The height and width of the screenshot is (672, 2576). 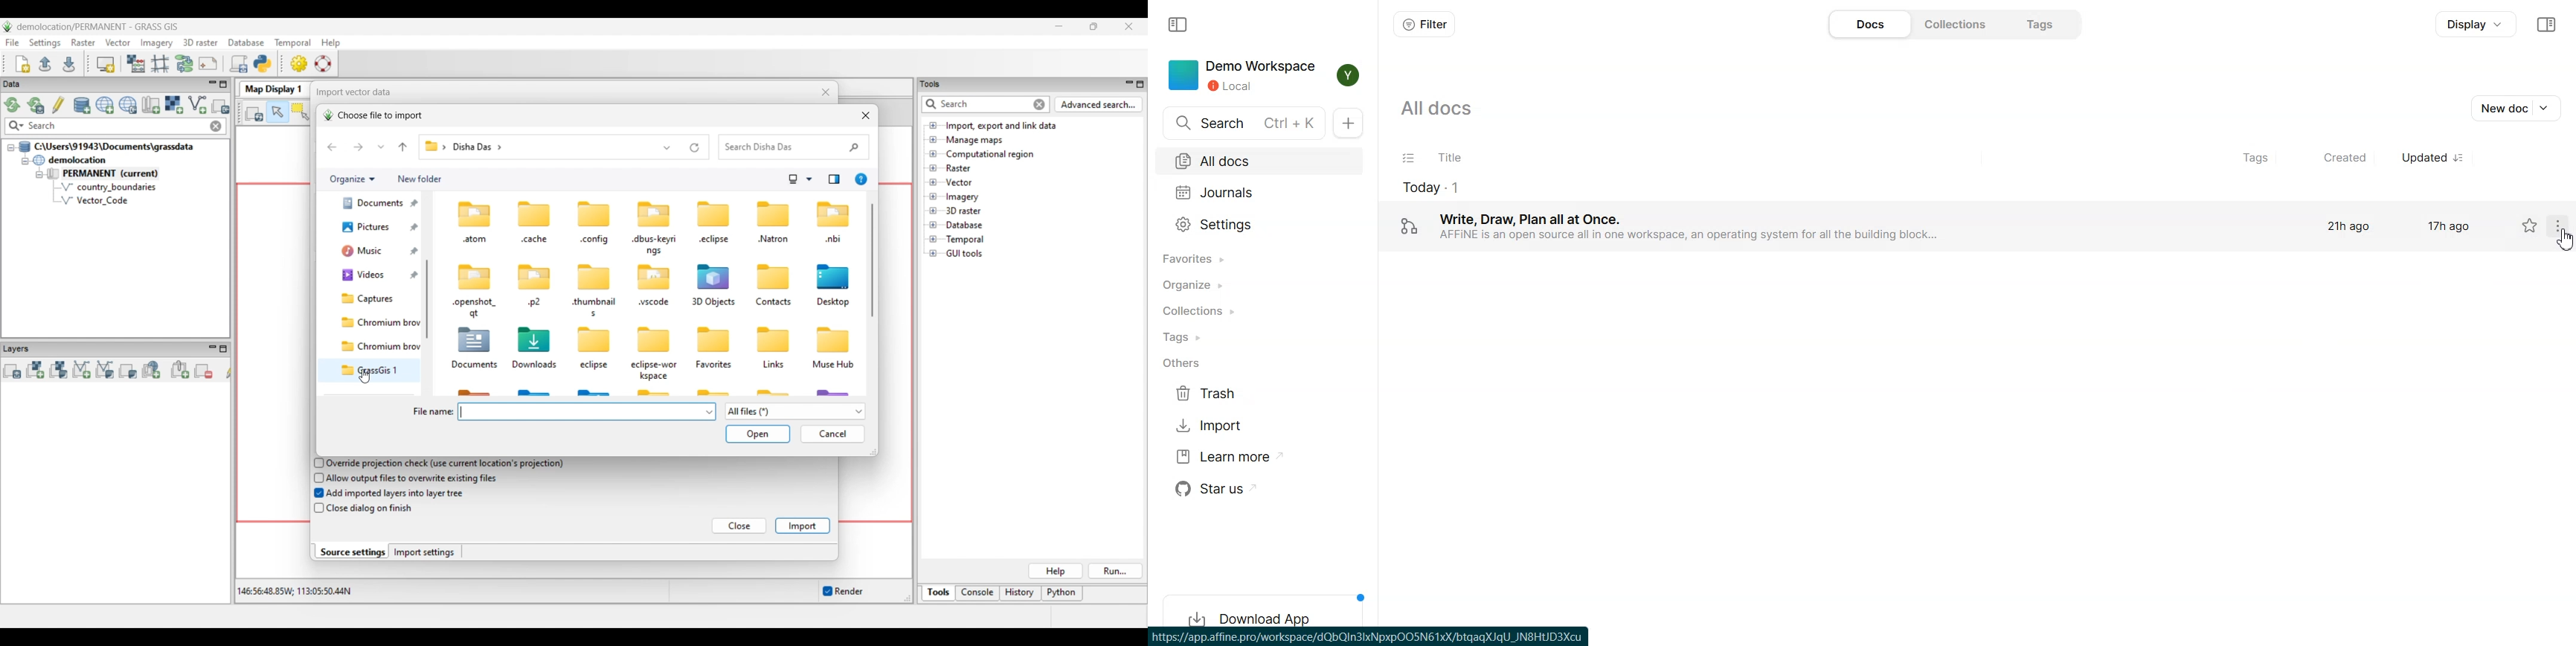 What do you see at coordinates (316, 493) in the screenshot?
I see `checkbox` at bounding box center [316, 493].